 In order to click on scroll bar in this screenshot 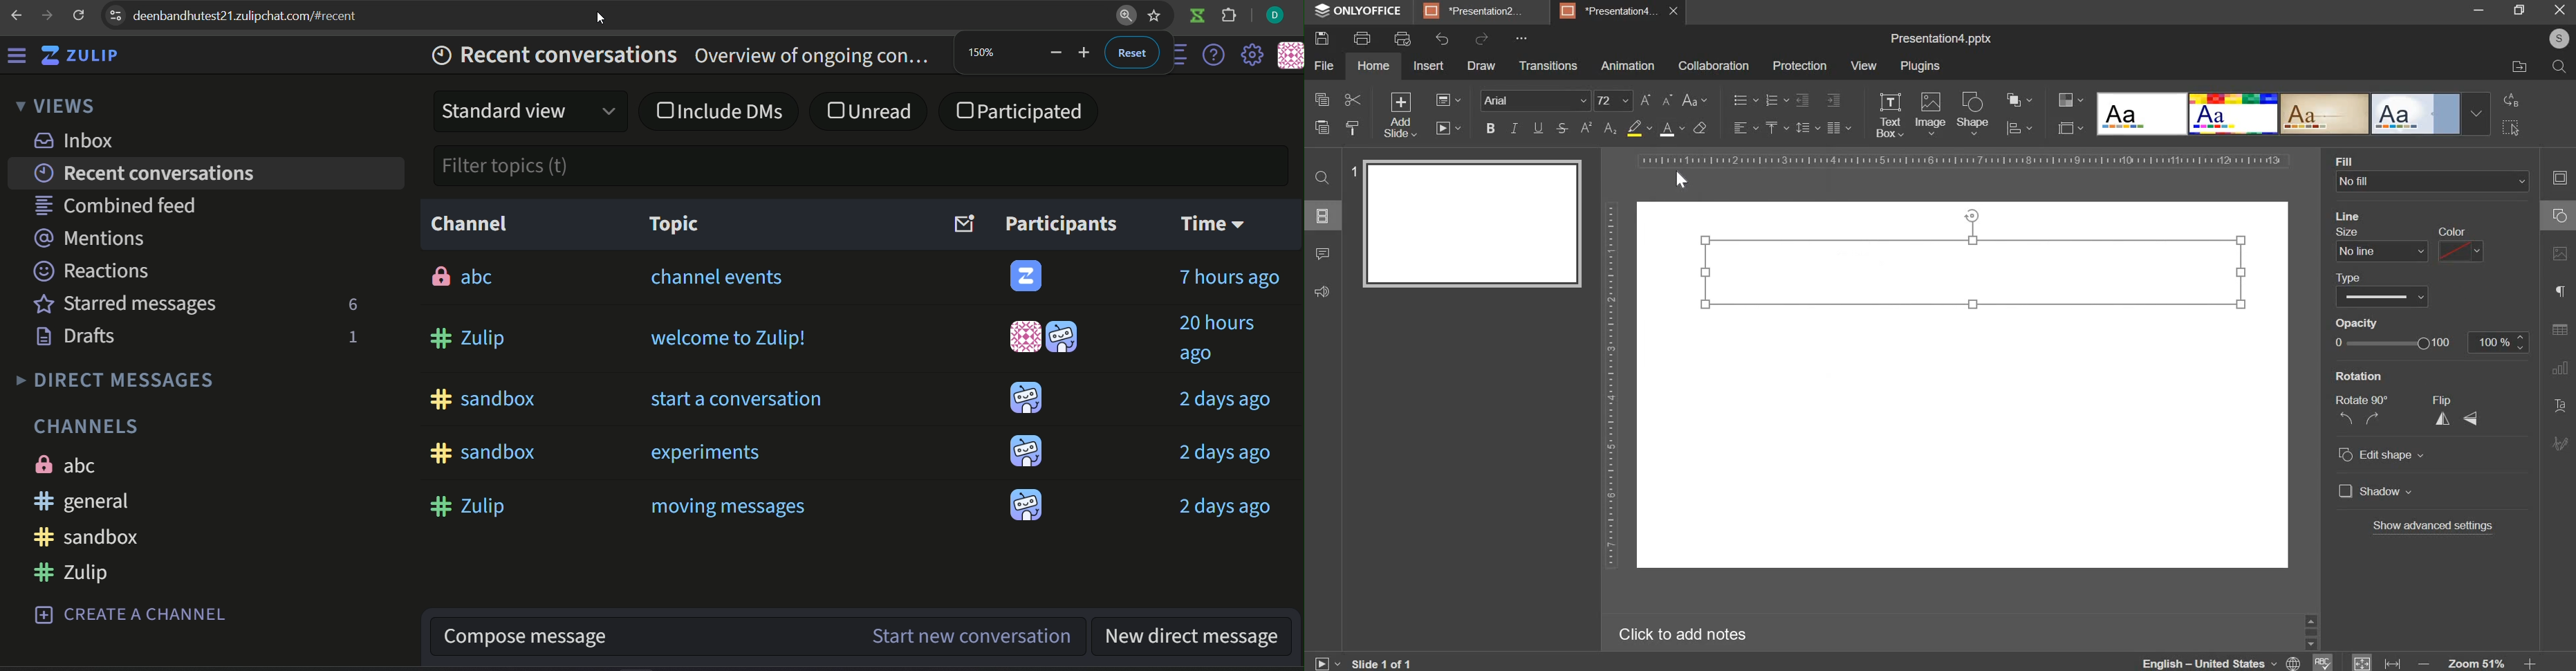, I will do `click(2308, 630)`.